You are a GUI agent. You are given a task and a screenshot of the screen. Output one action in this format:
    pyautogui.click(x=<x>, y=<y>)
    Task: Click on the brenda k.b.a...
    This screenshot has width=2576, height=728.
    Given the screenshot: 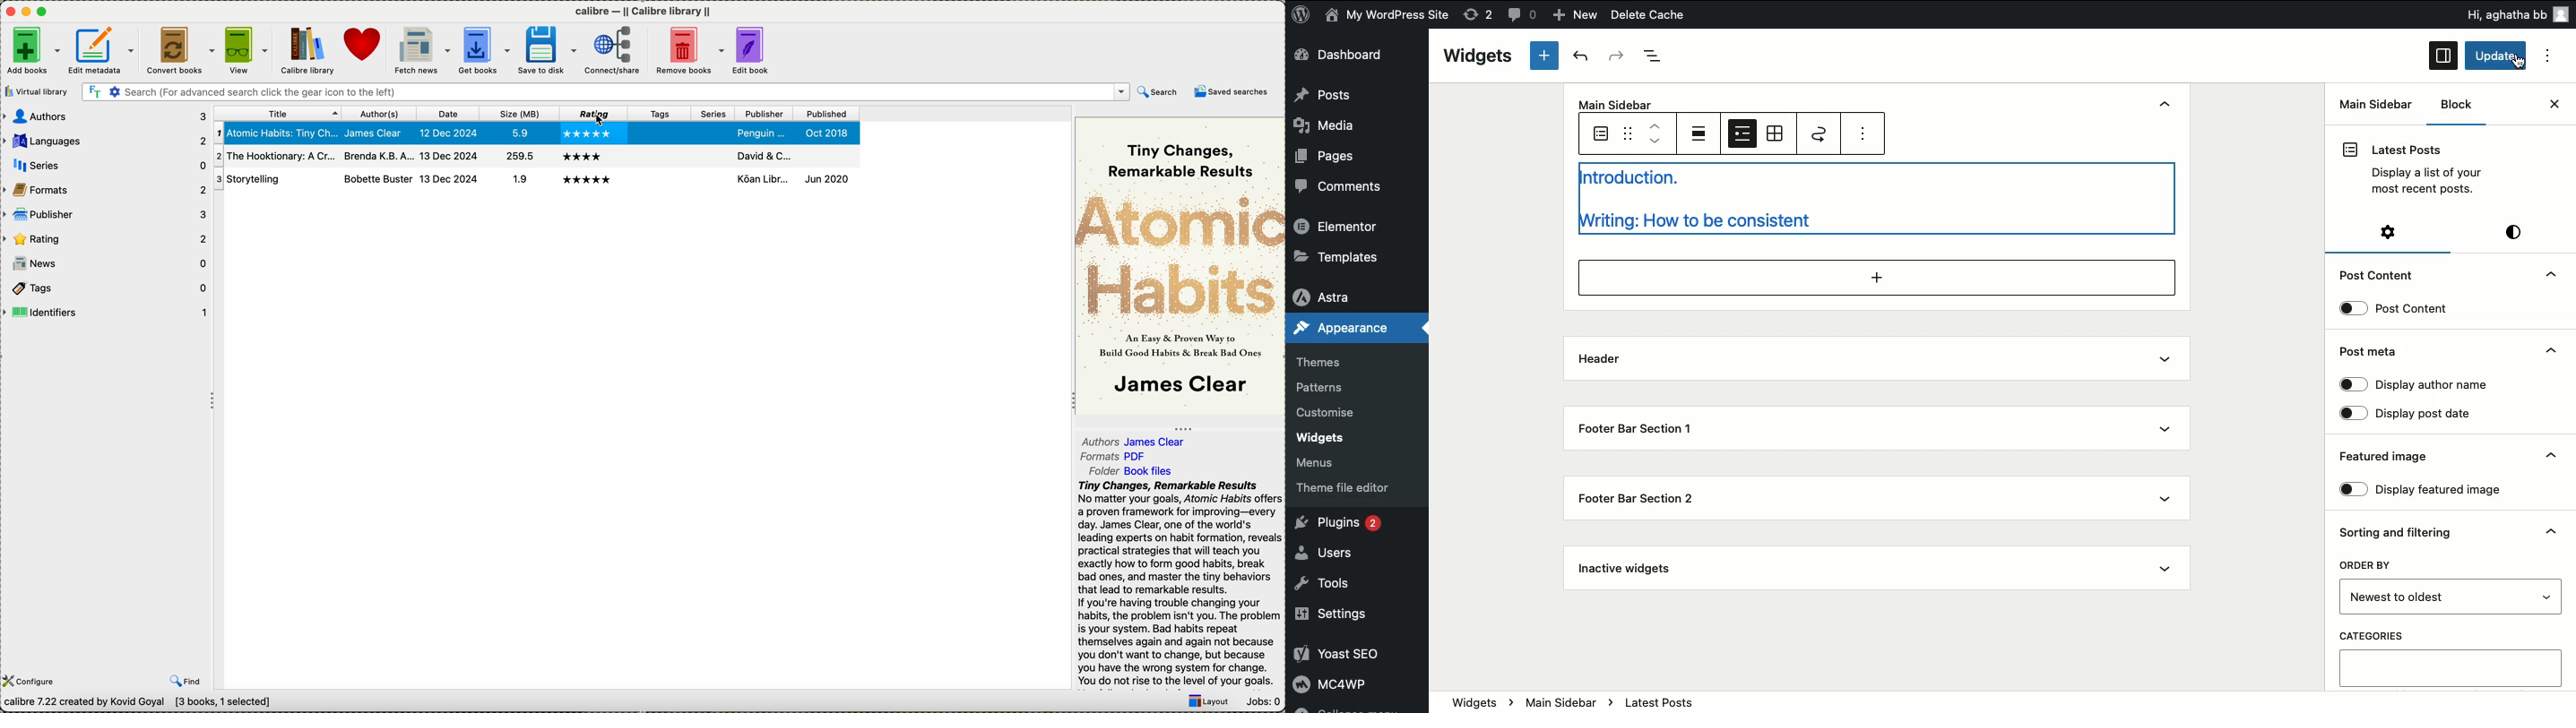 What is the action you would take?
    pyautogui.click(x=378, y=155)
    